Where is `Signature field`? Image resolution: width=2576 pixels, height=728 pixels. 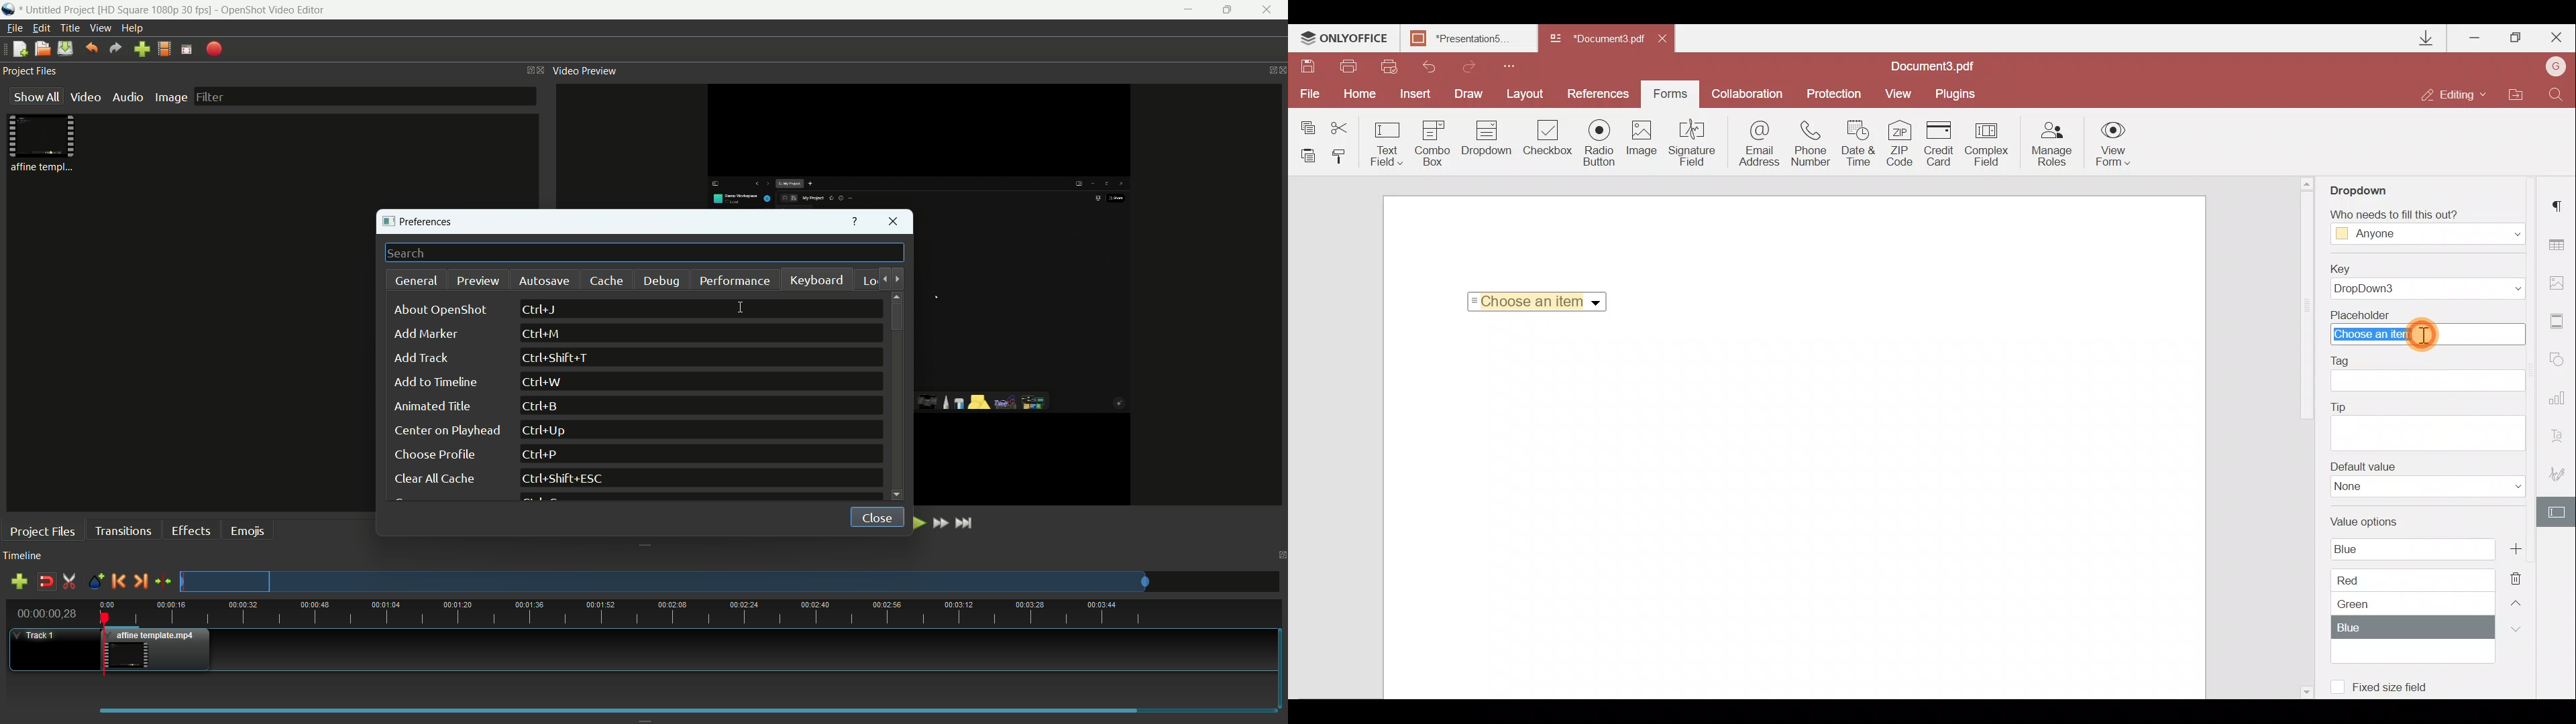
Signature field is located at coordinates (1694, 145).